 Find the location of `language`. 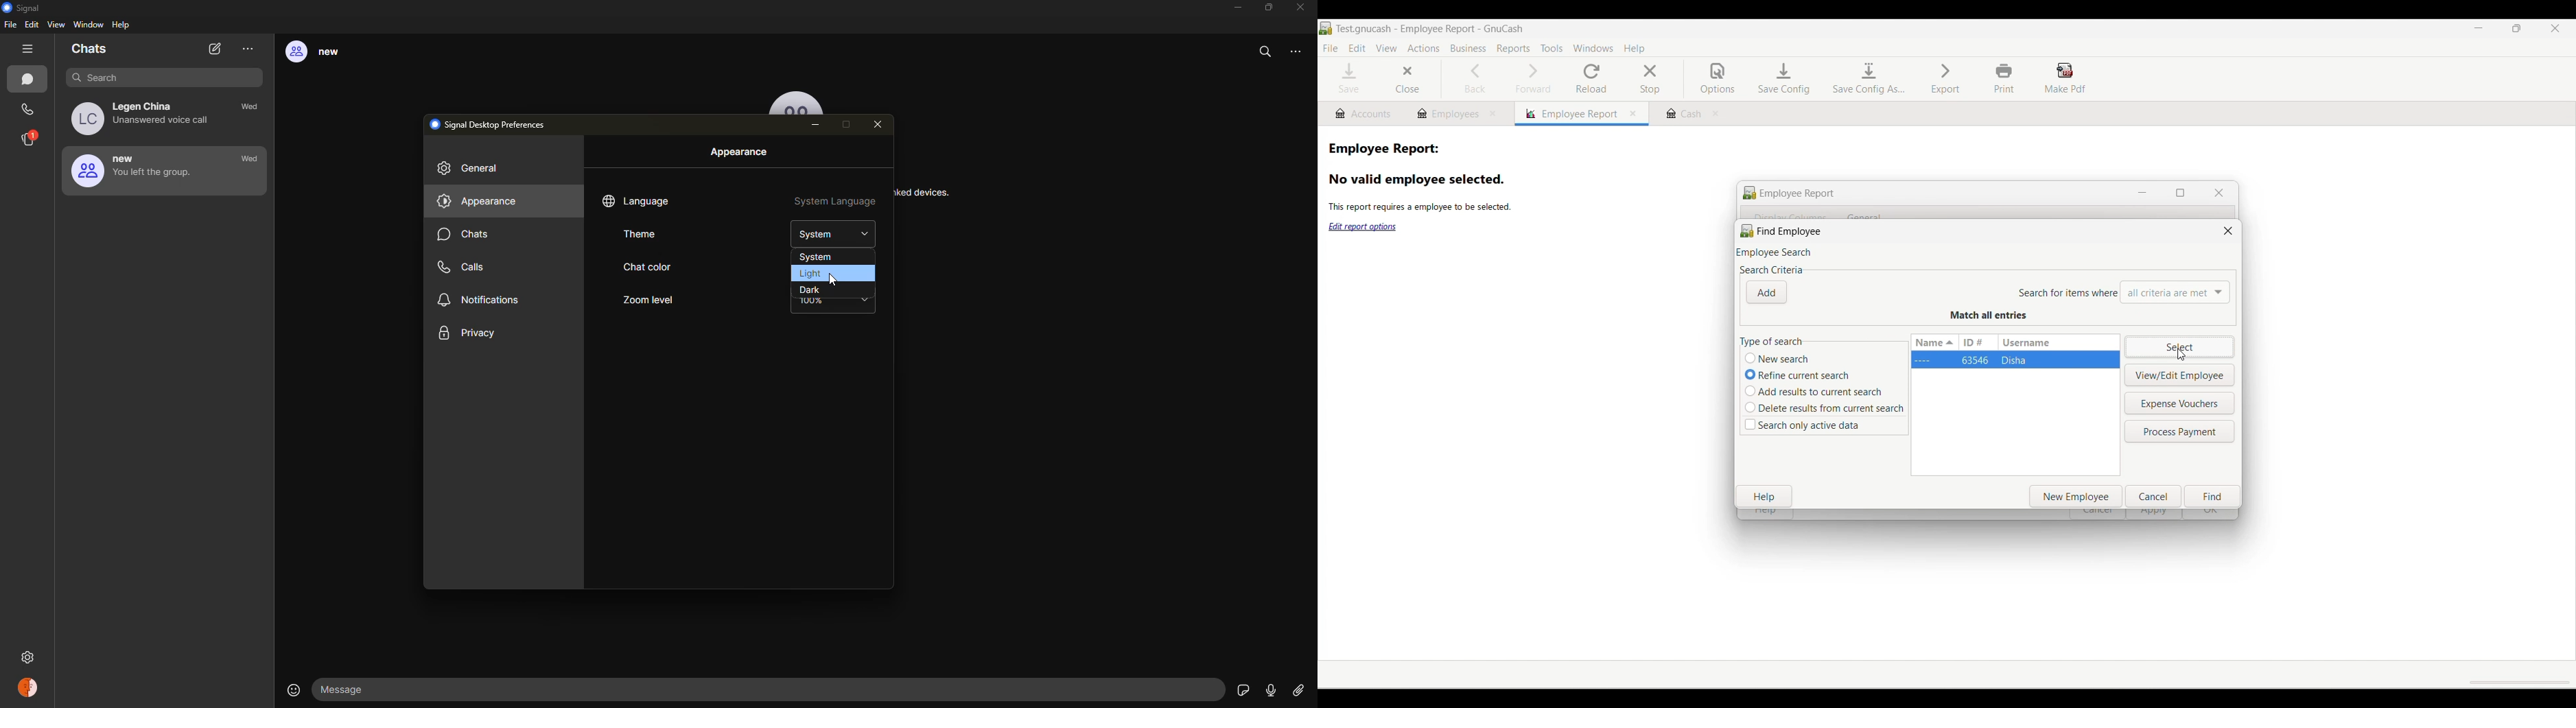

language is located at coordinates (638, 201).